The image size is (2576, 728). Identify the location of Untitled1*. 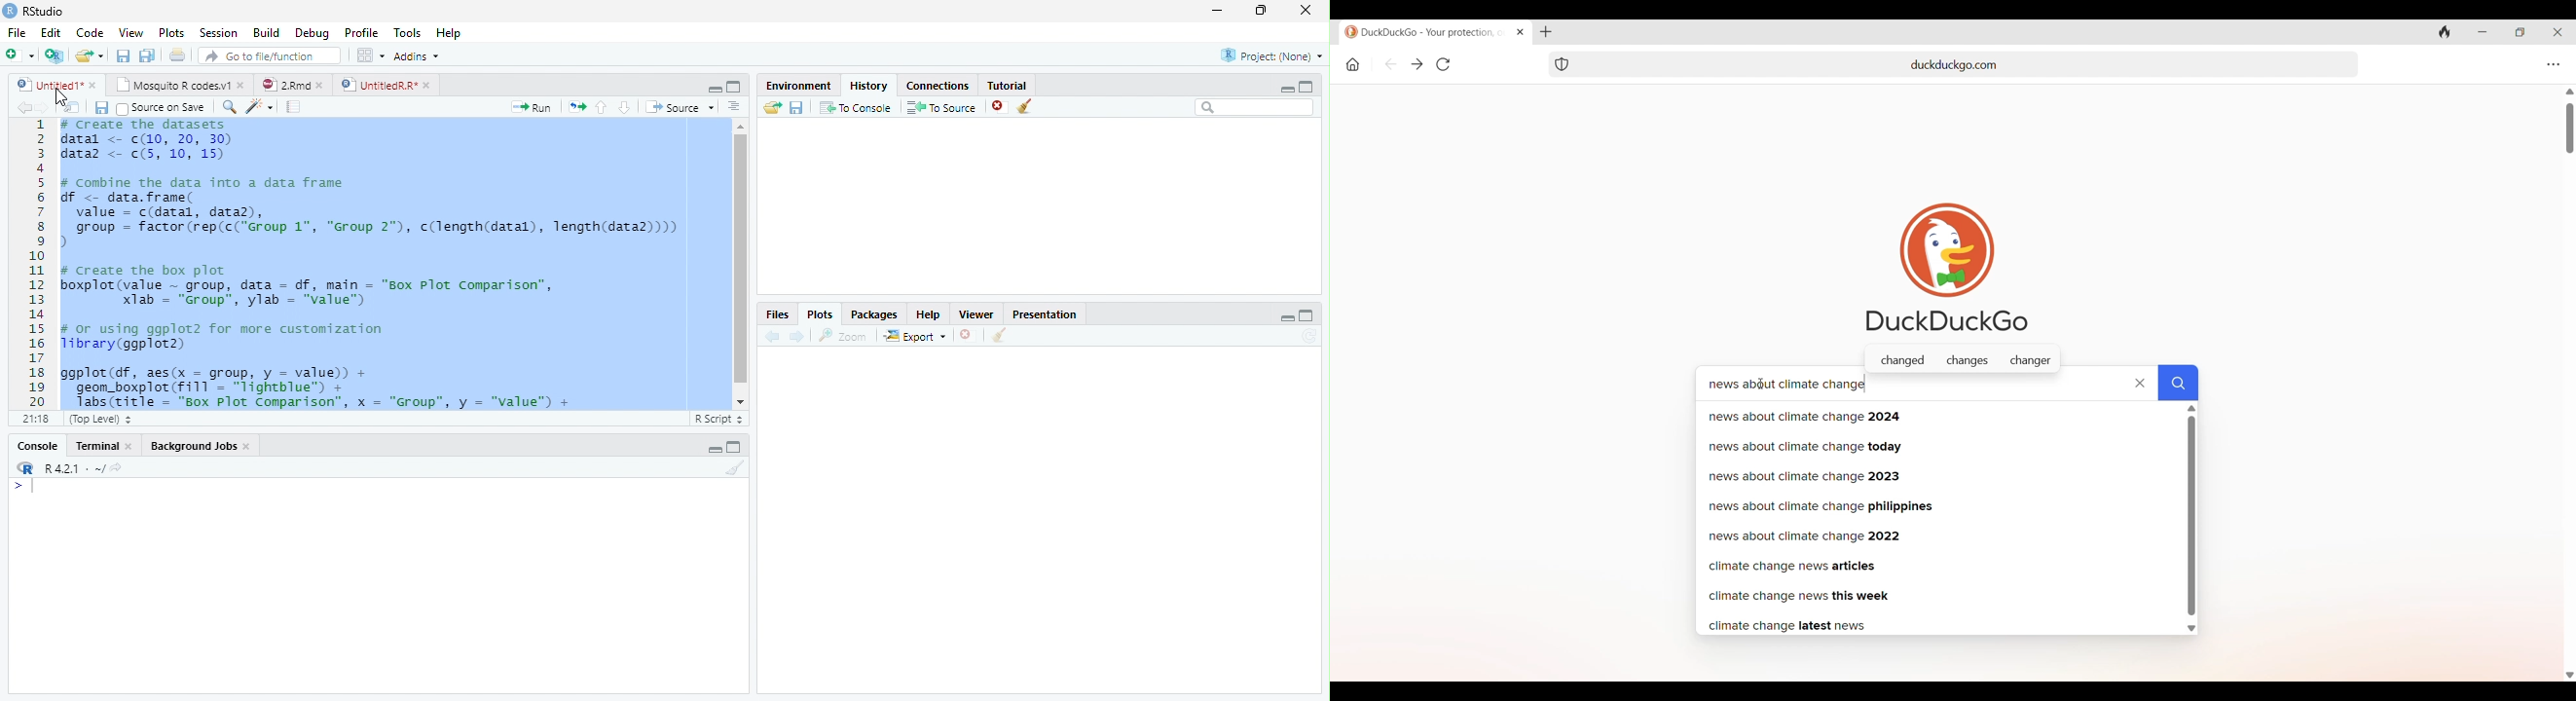
(48, 85).